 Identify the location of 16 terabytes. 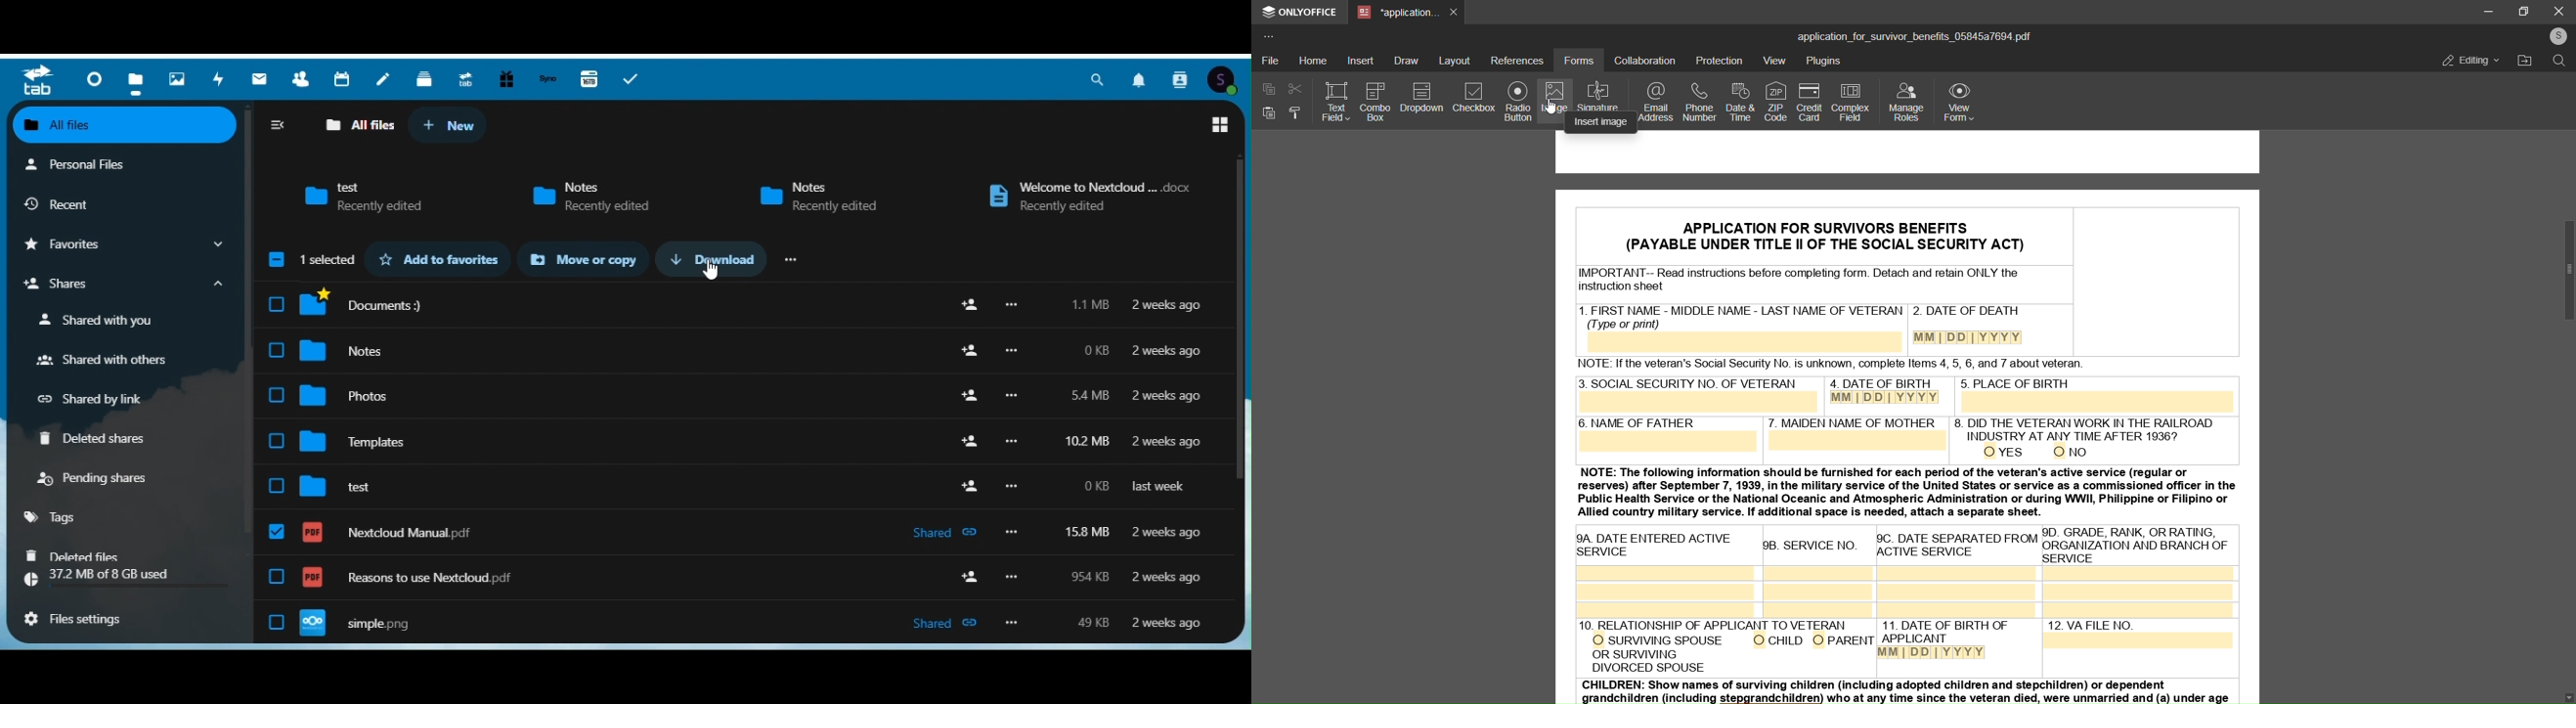
(589, 79).